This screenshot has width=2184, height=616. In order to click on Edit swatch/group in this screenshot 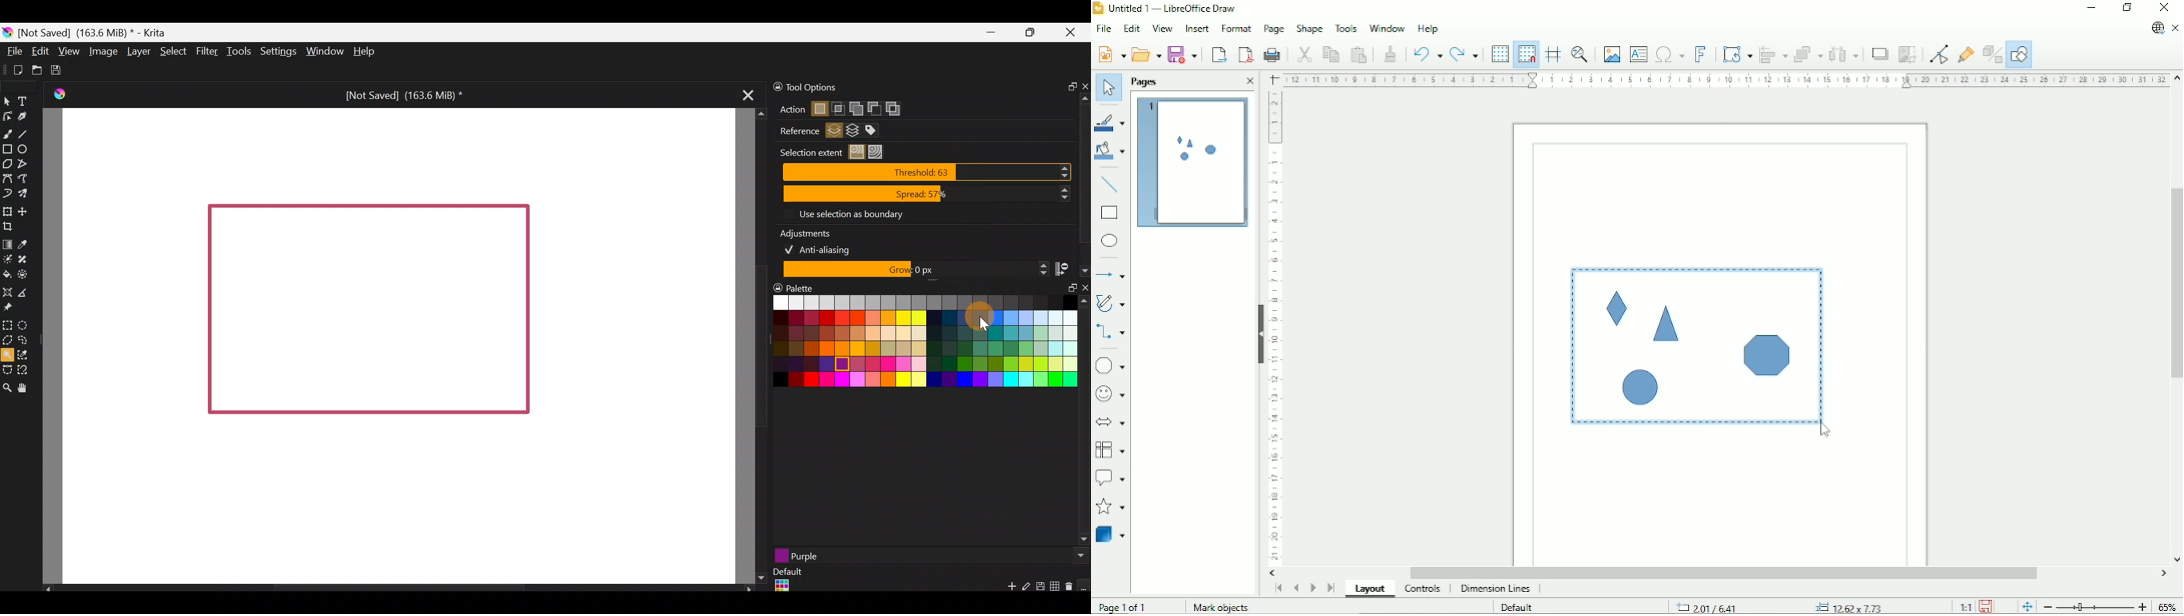, I will do `click(1027, 590)`.